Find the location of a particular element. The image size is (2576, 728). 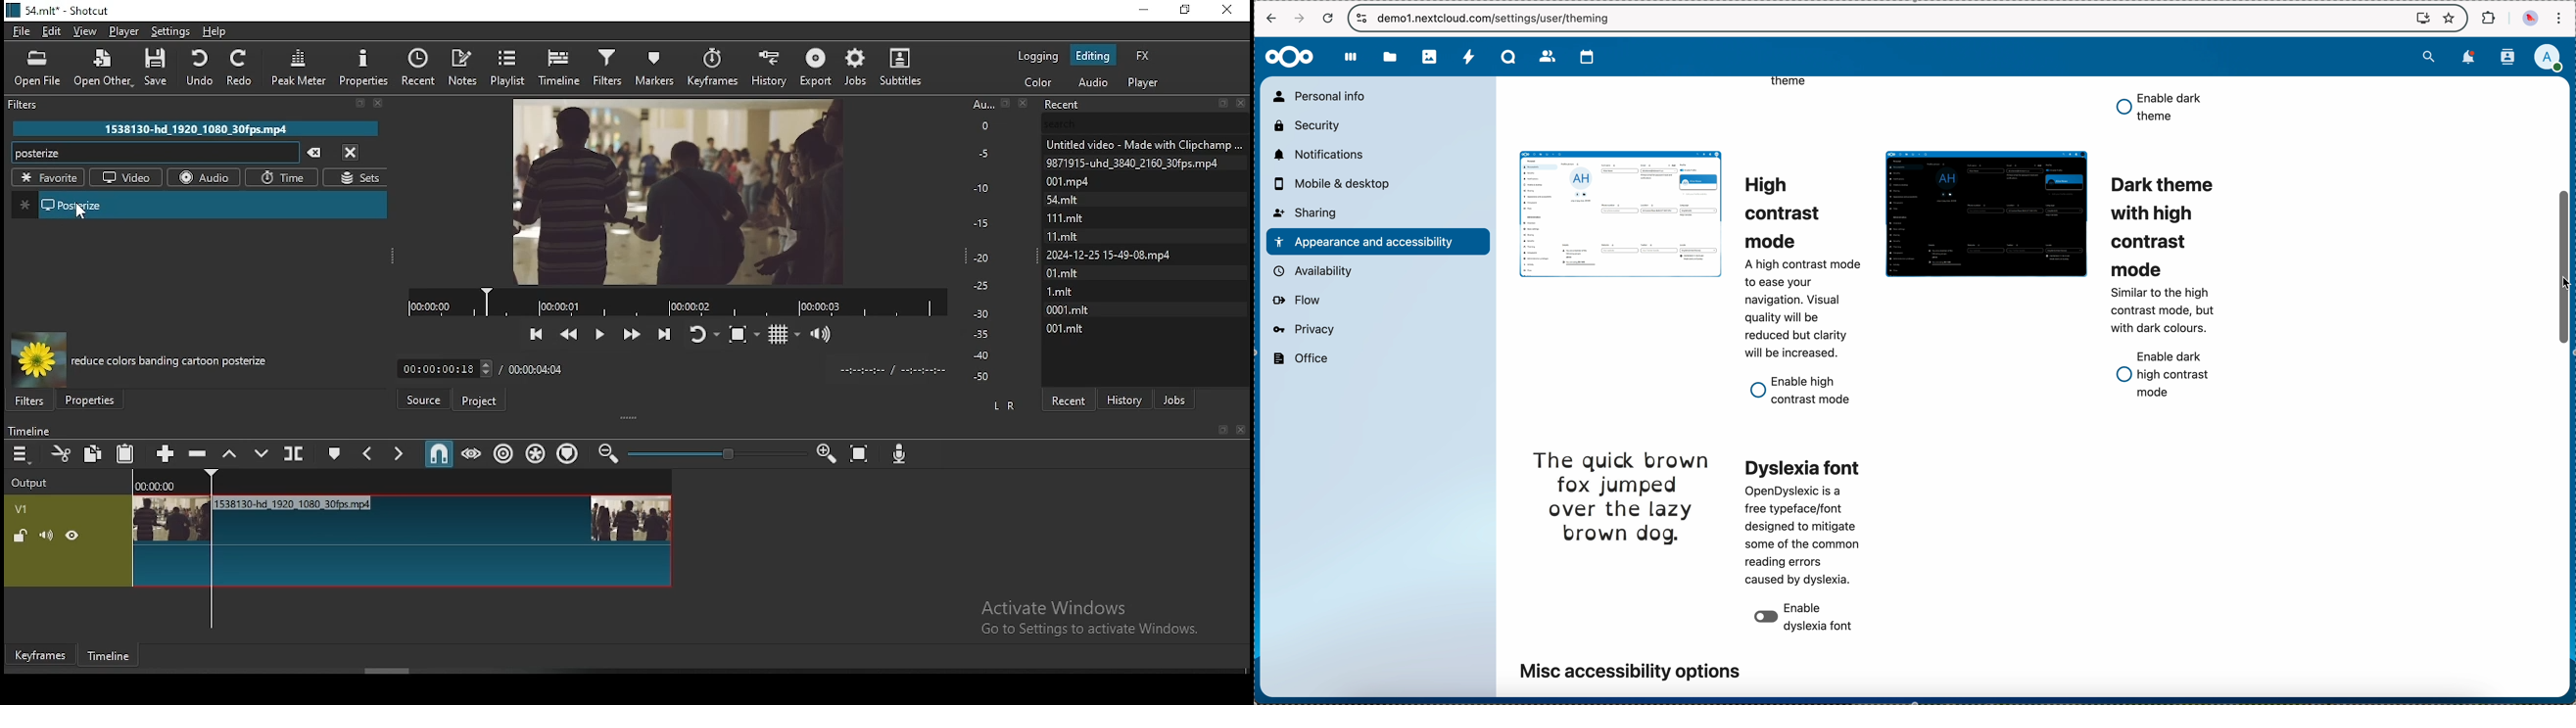

keyframes is located at coordinates (711, 68).